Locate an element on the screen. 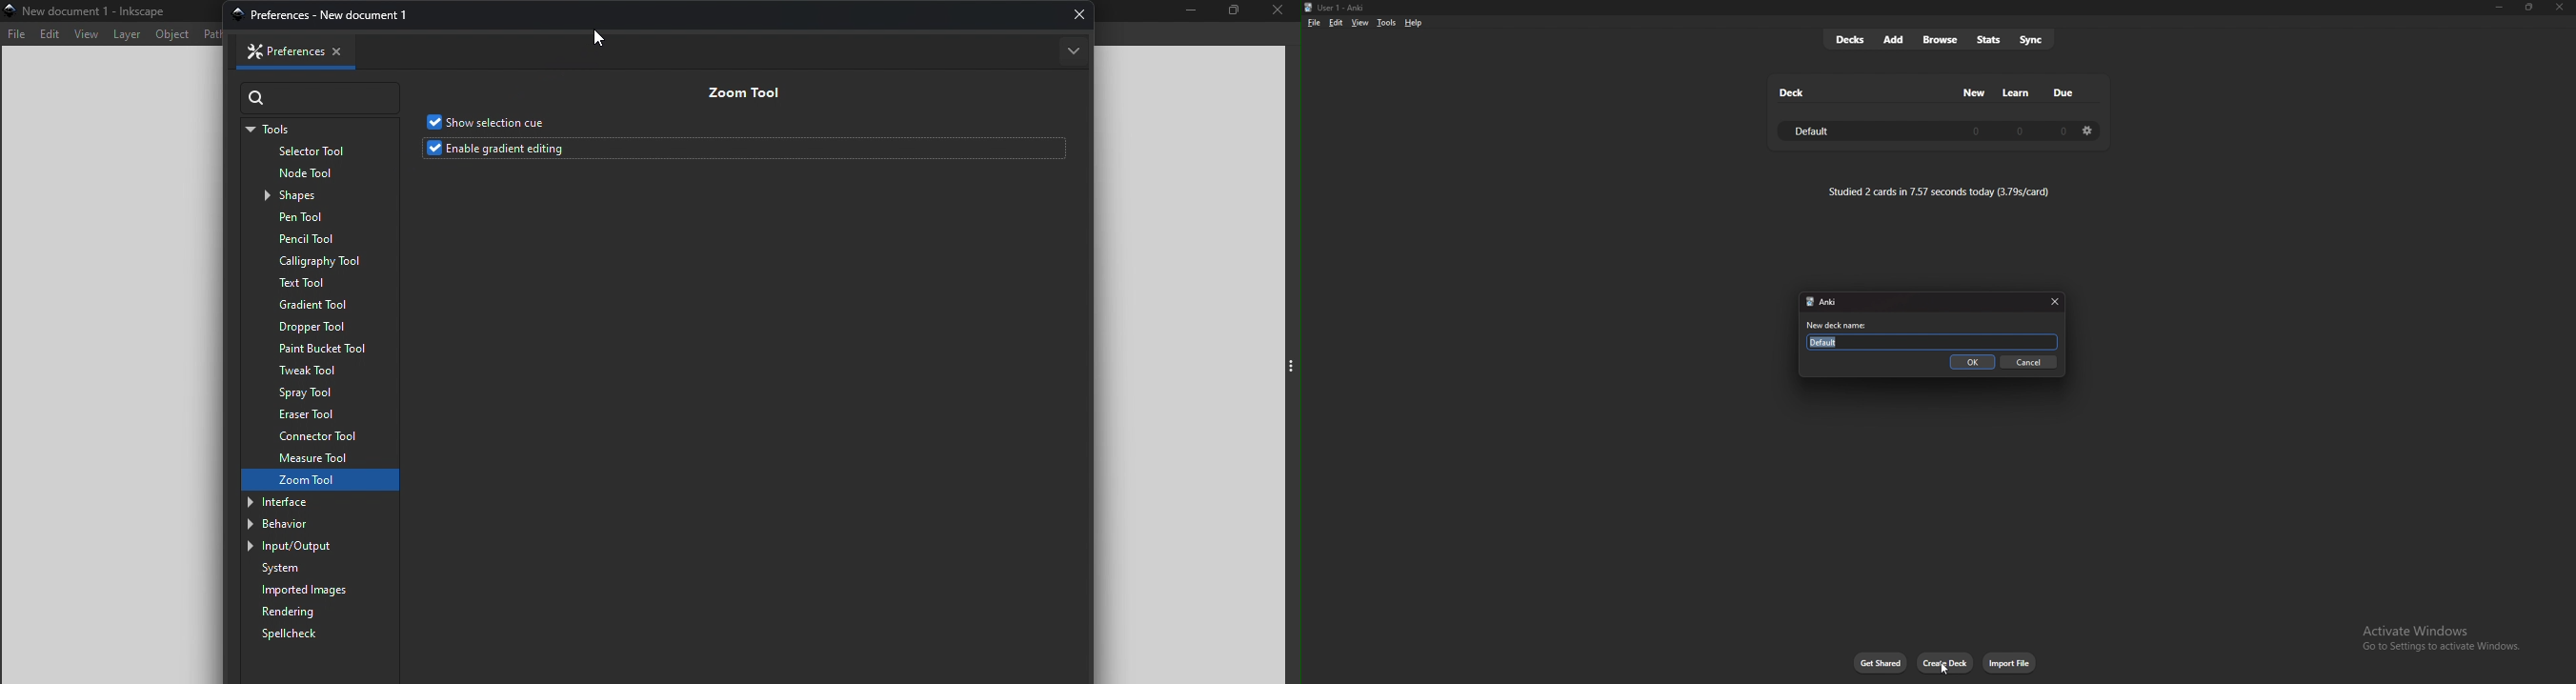 This screenshot has width=2576, height=700. Connector tool is located at coordinates (310, 433).